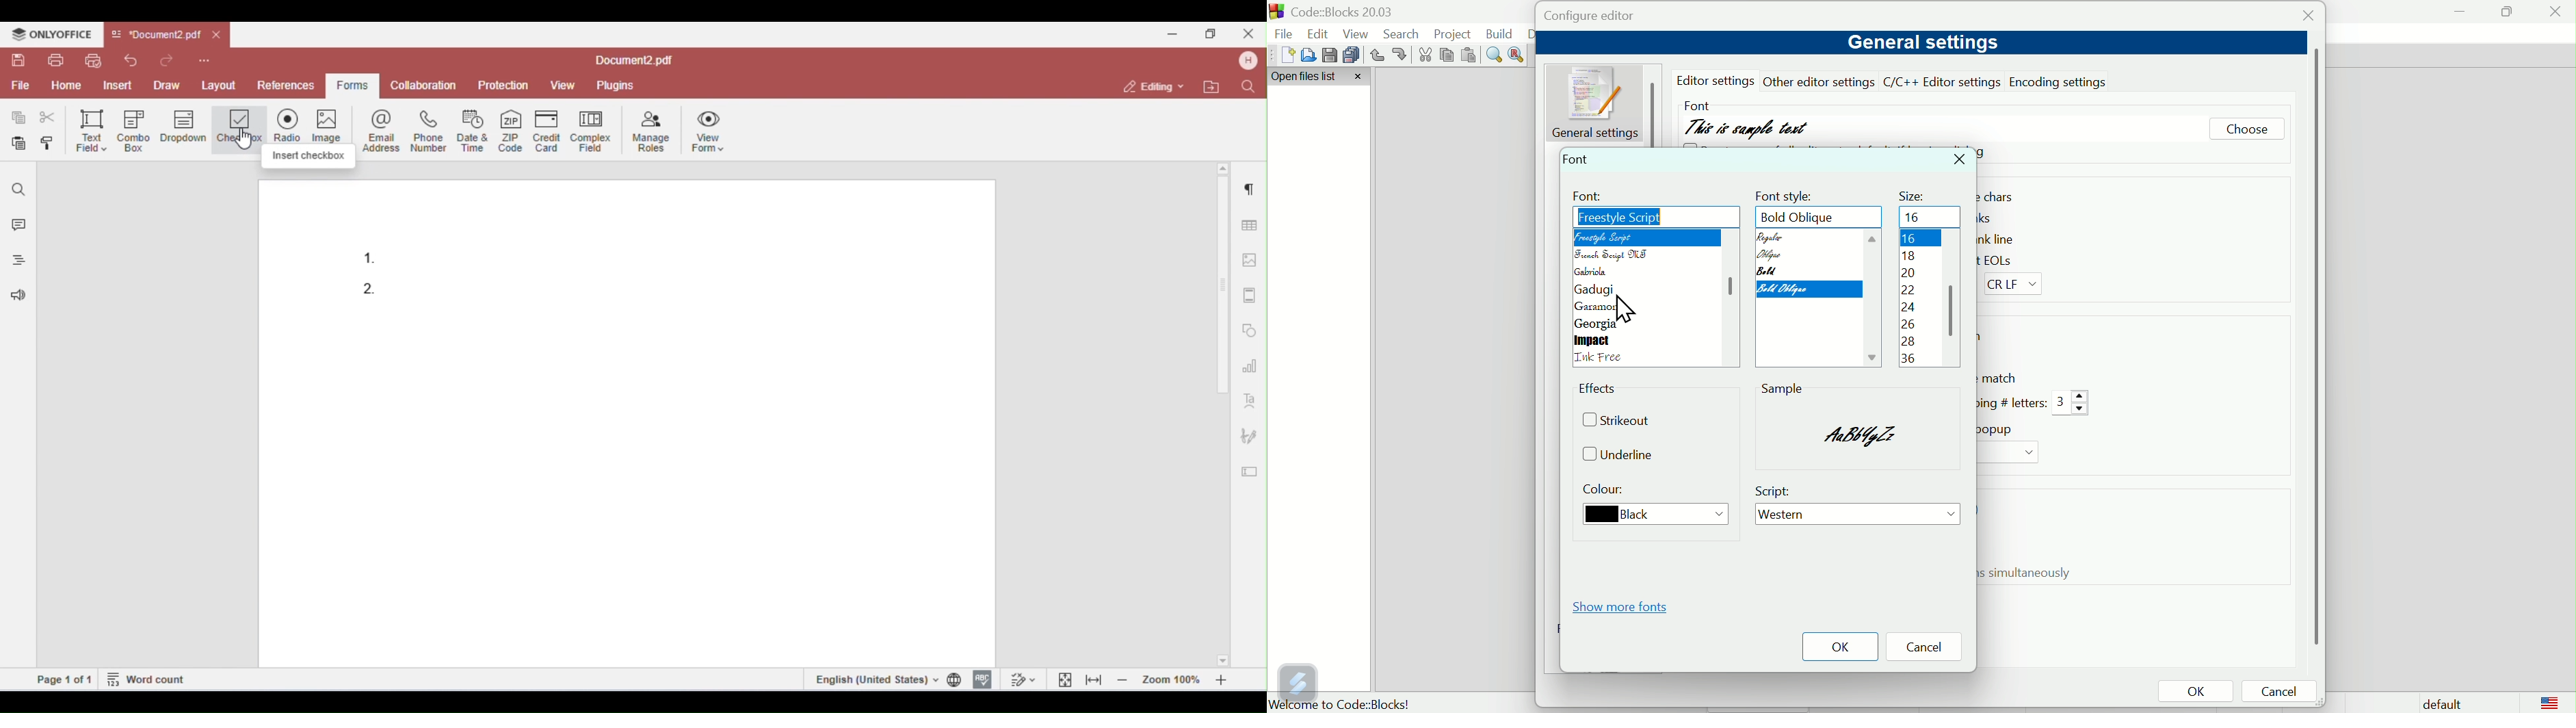 This screenshot has height=728, width=2576. I want to click on 22, so click(1911, 291).